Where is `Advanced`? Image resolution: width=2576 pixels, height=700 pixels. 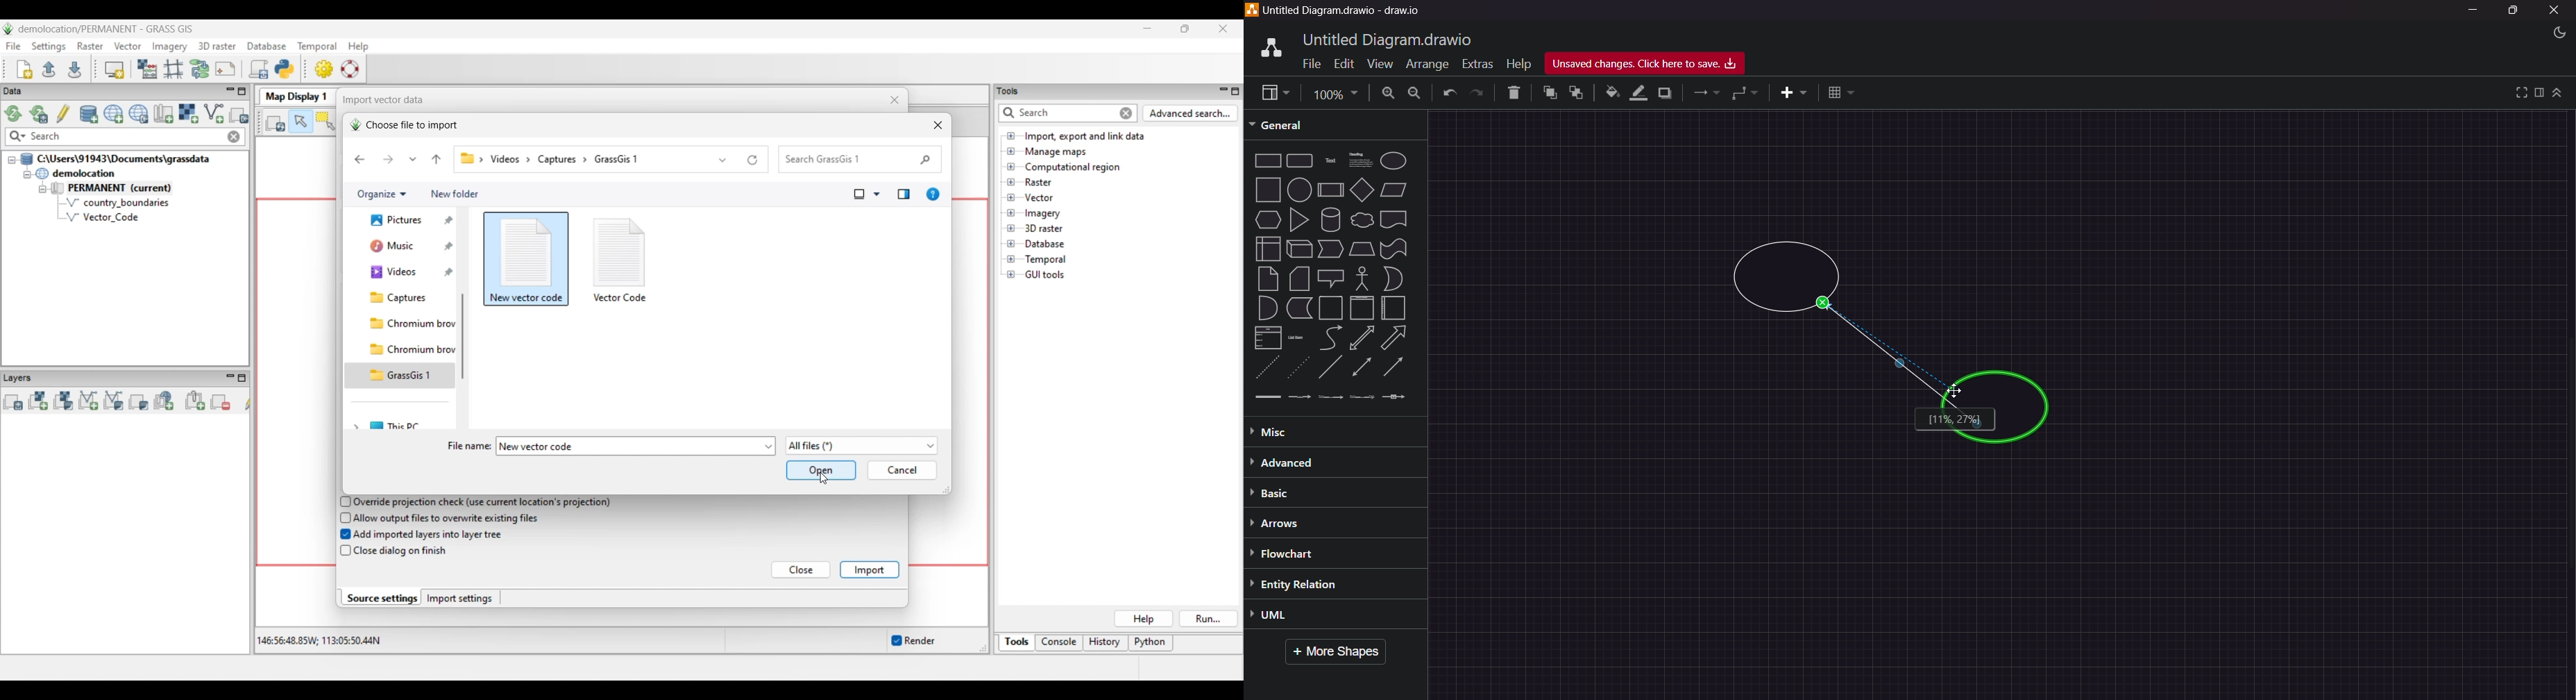 Advanced is located at coordinates (1313, 462).